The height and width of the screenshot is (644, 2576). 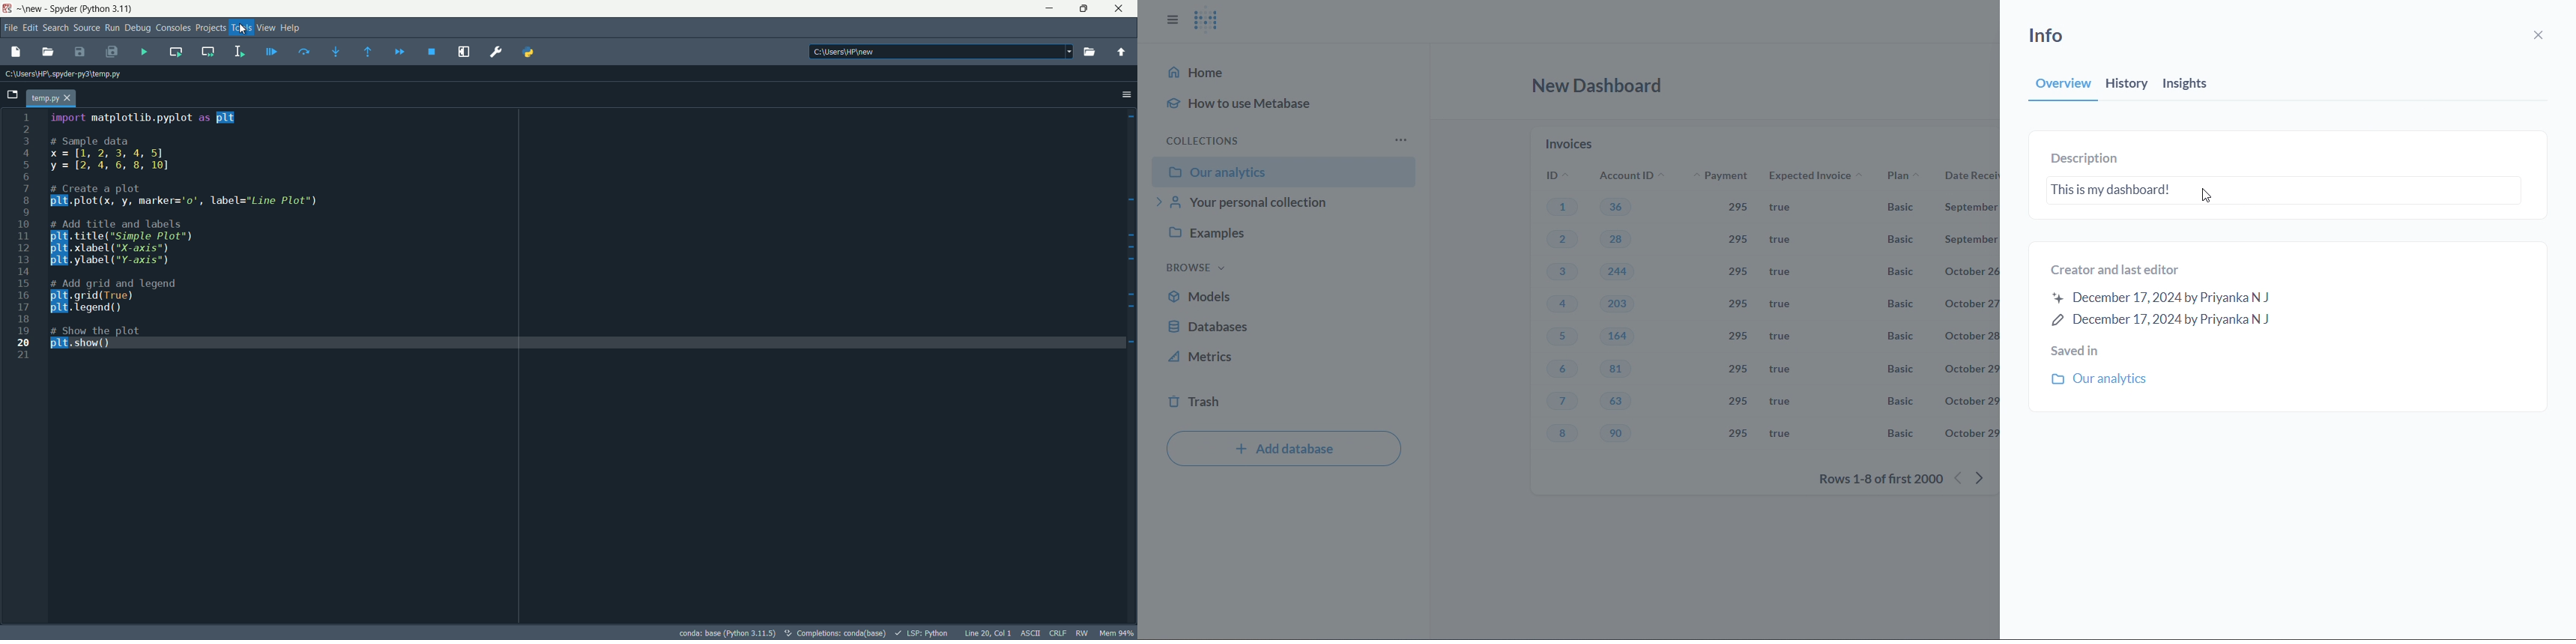 I want to click on cursor , so click(x=2224, y=199).